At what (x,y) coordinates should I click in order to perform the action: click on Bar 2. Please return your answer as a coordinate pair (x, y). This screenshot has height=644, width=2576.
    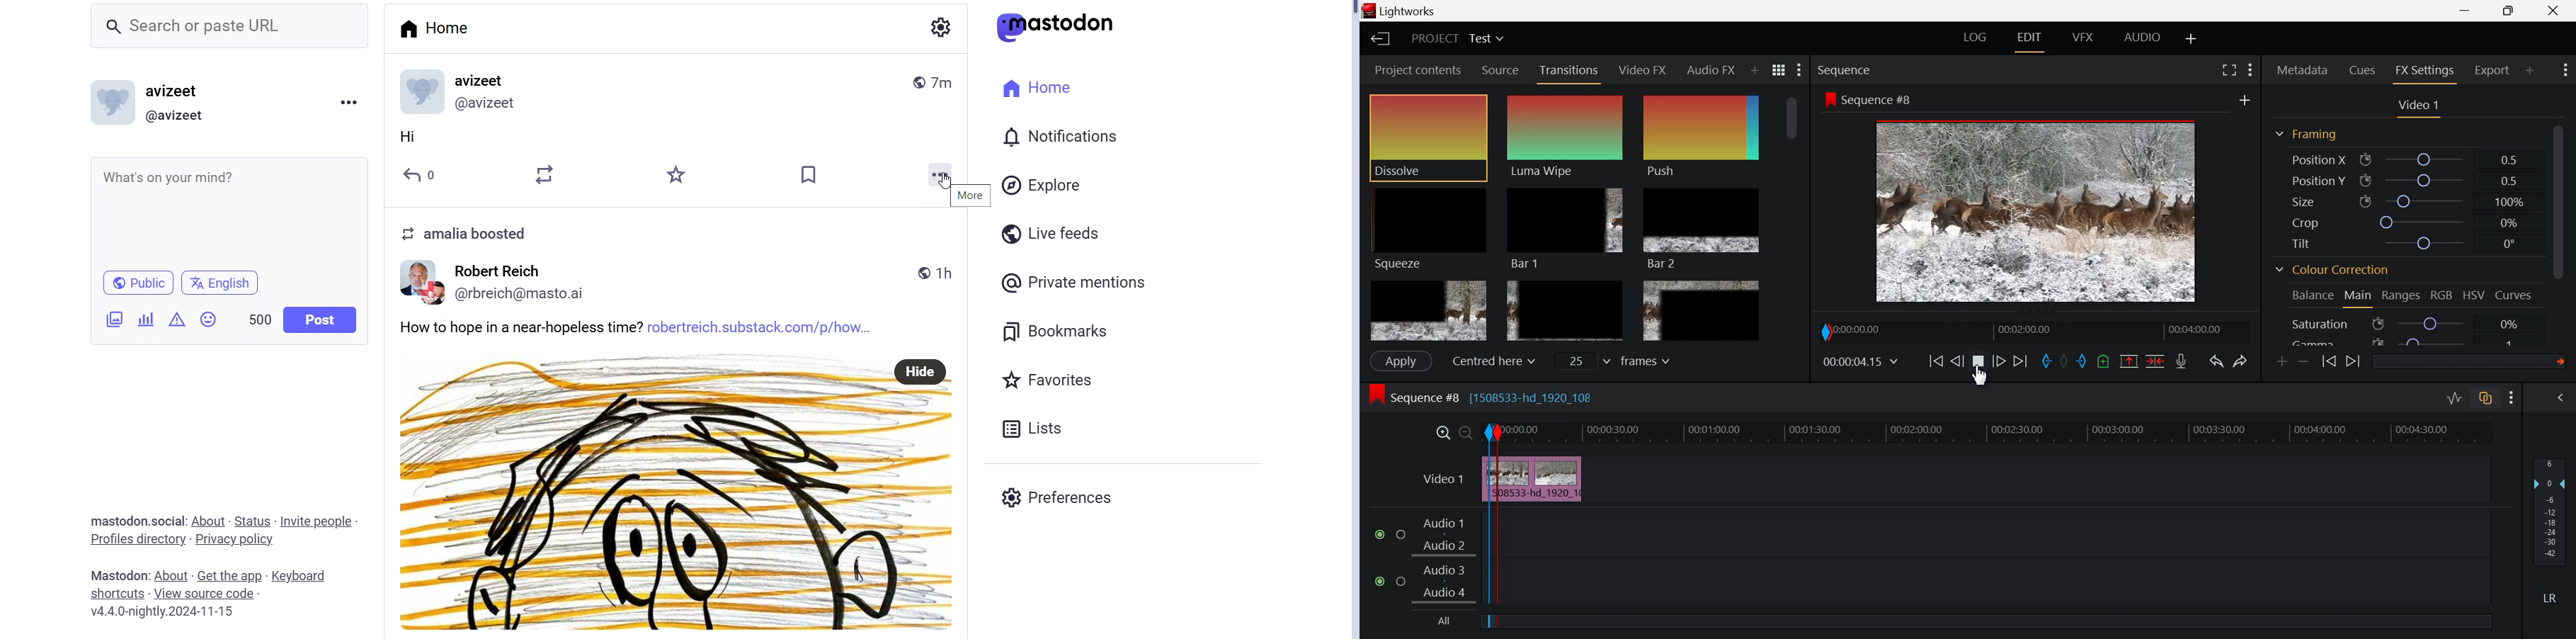
    Looking at the image, I should click on (1702, 228).